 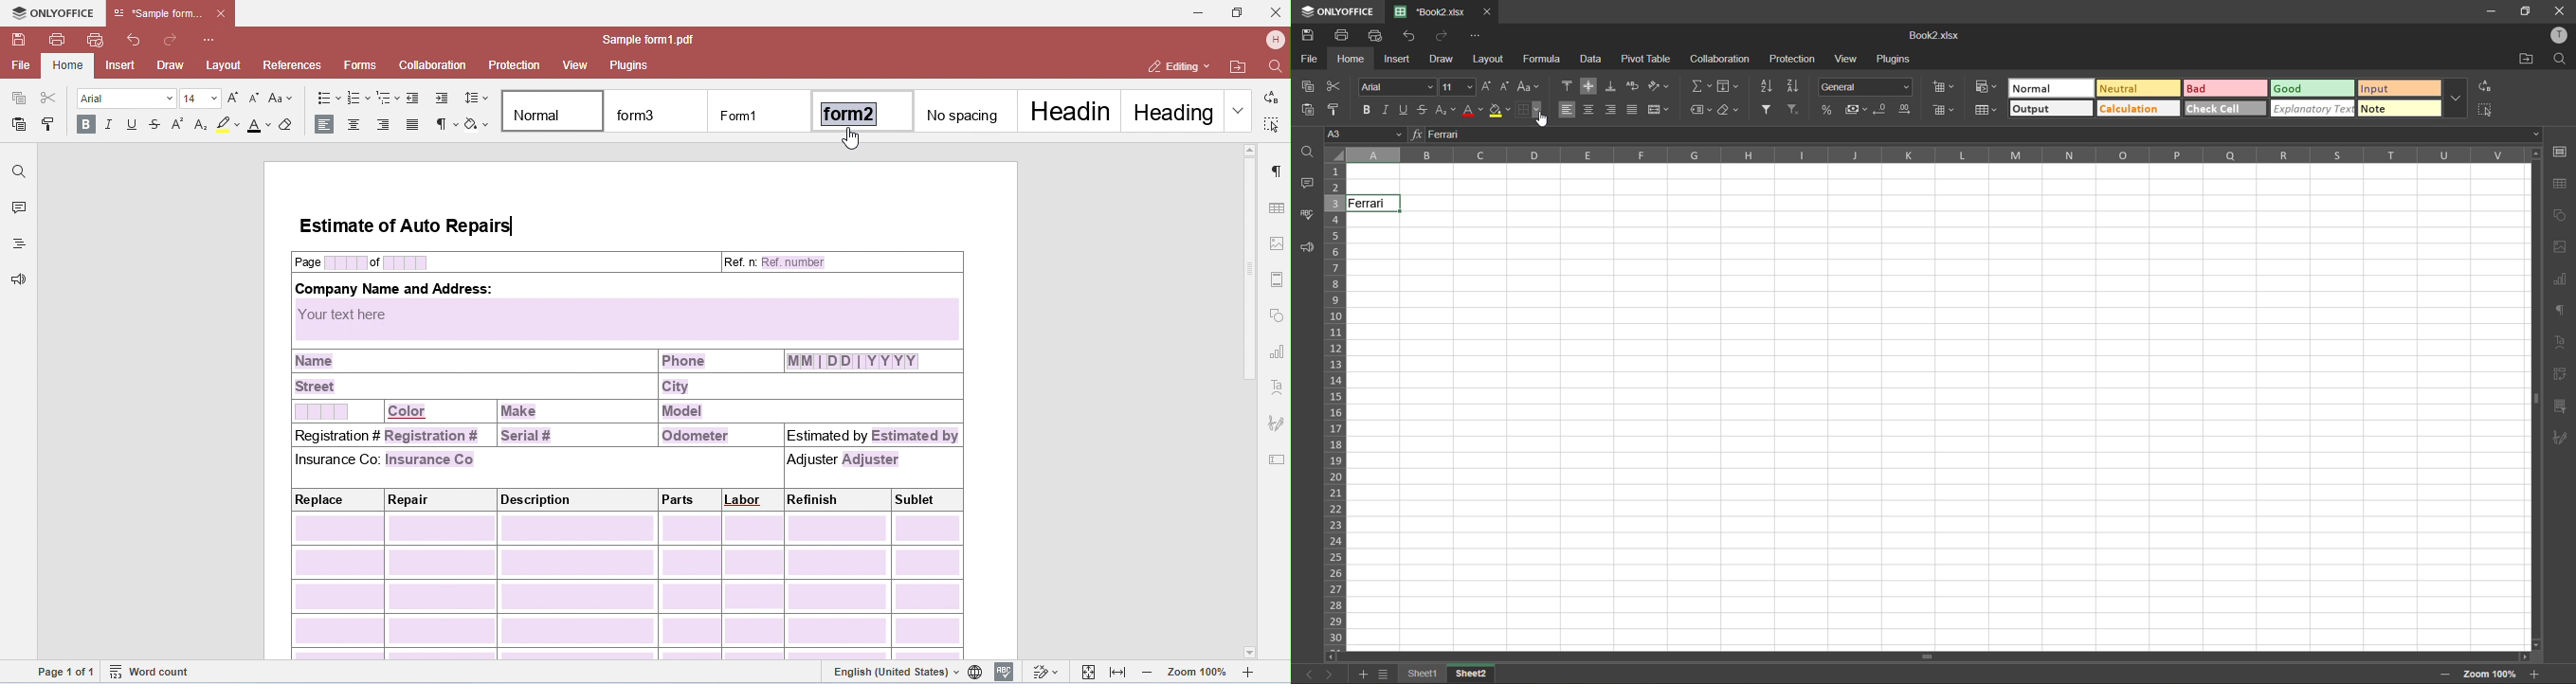 What do you see at coordinates (2492, 11) in the screenshot?
I see `minimize` at bounding box center [2492, 11].